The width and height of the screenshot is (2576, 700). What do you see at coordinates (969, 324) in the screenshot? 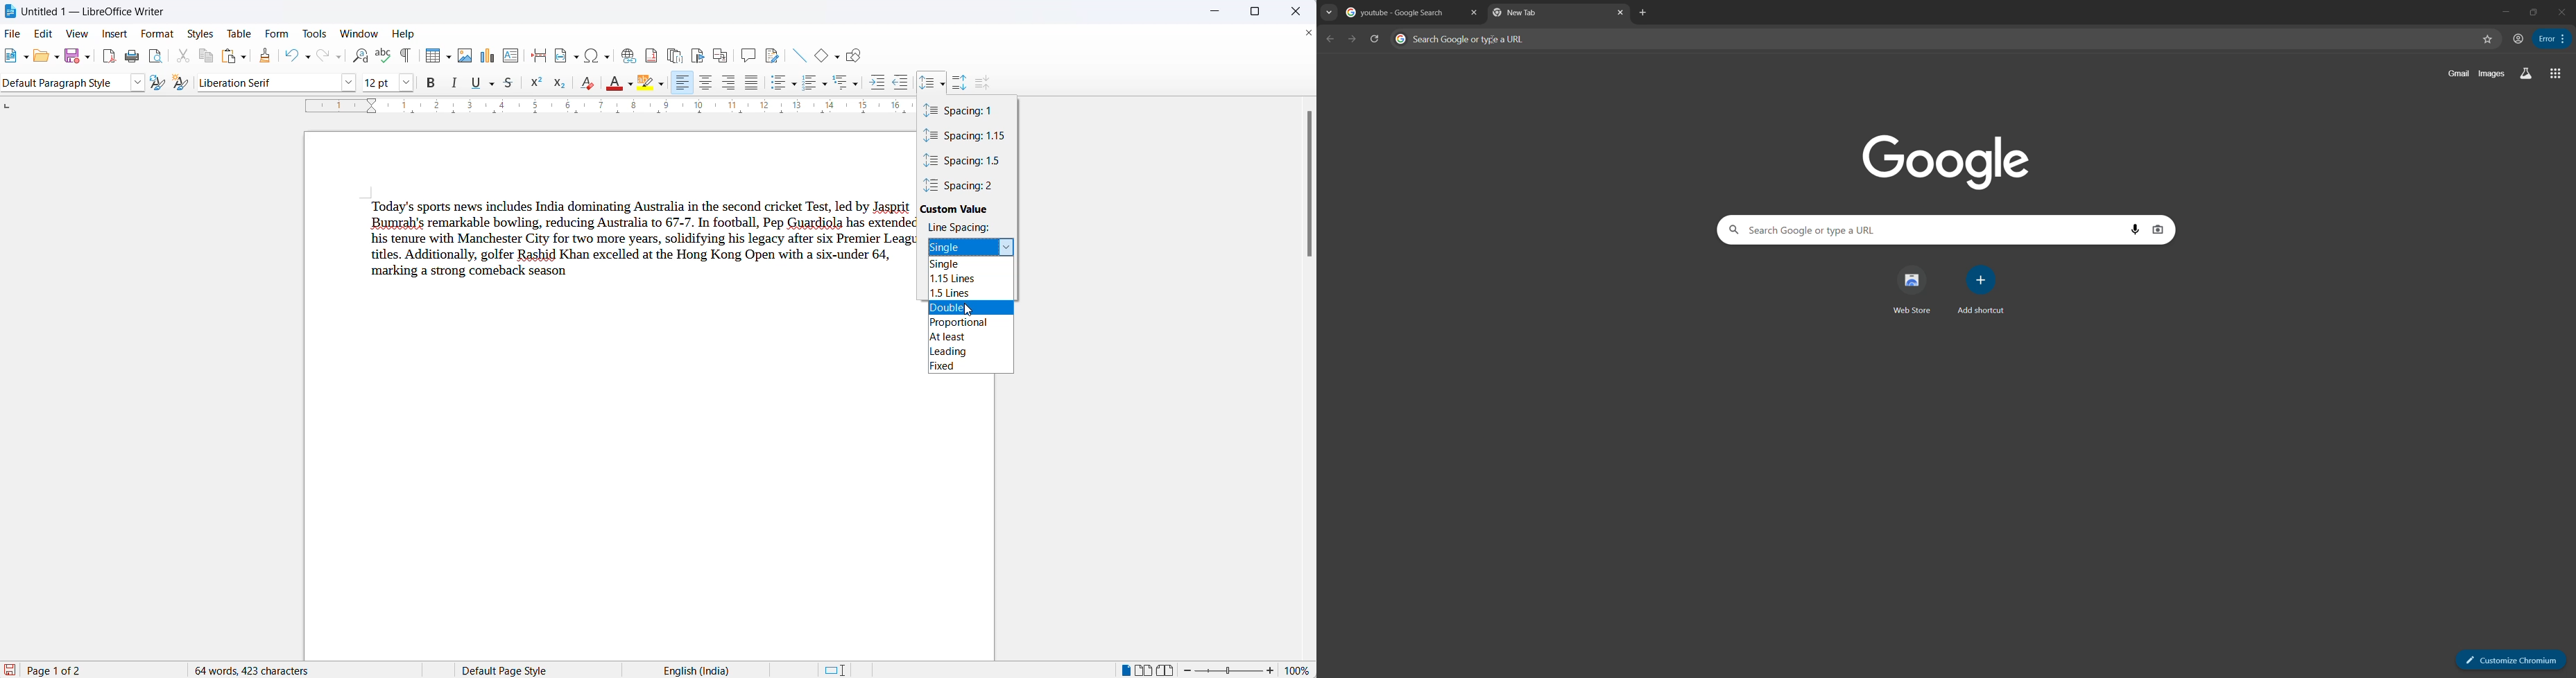
I see `proportional` at bounding box center [969, 324].